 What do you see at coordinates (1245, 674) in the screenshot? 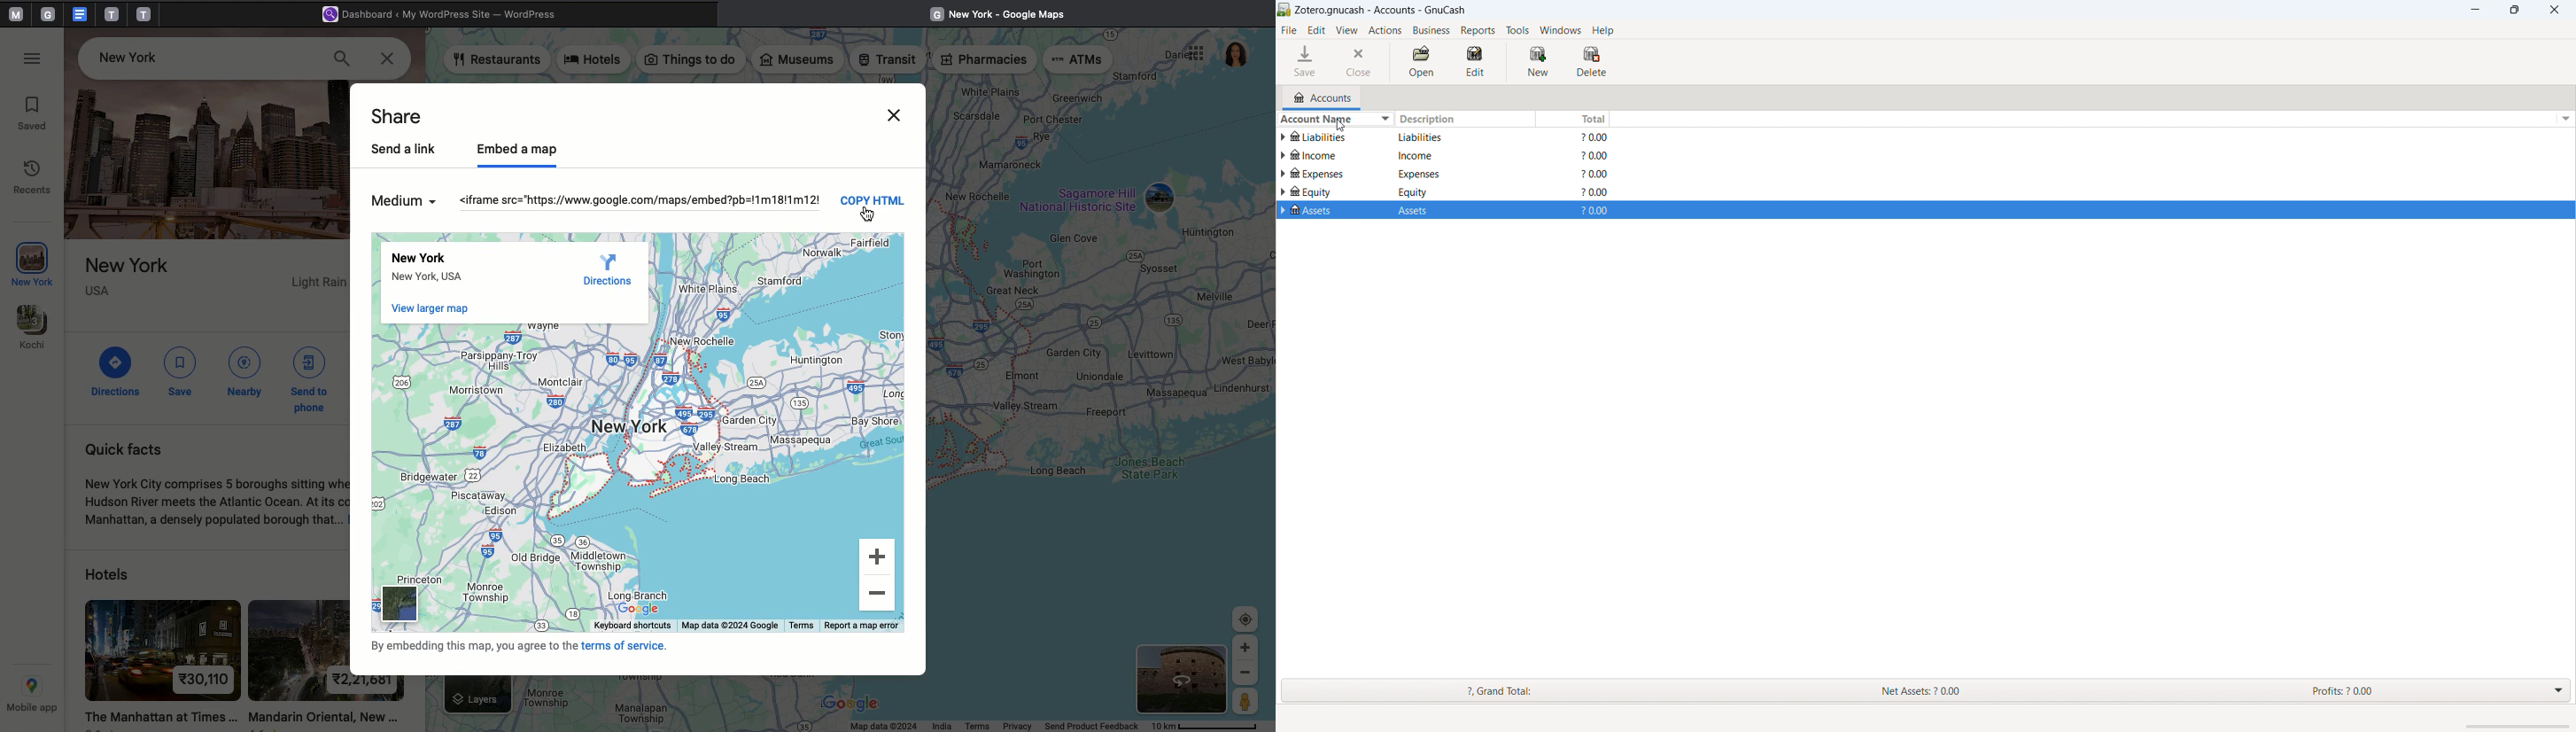
I see `Zoom out` at bounding box center [1245, 674].